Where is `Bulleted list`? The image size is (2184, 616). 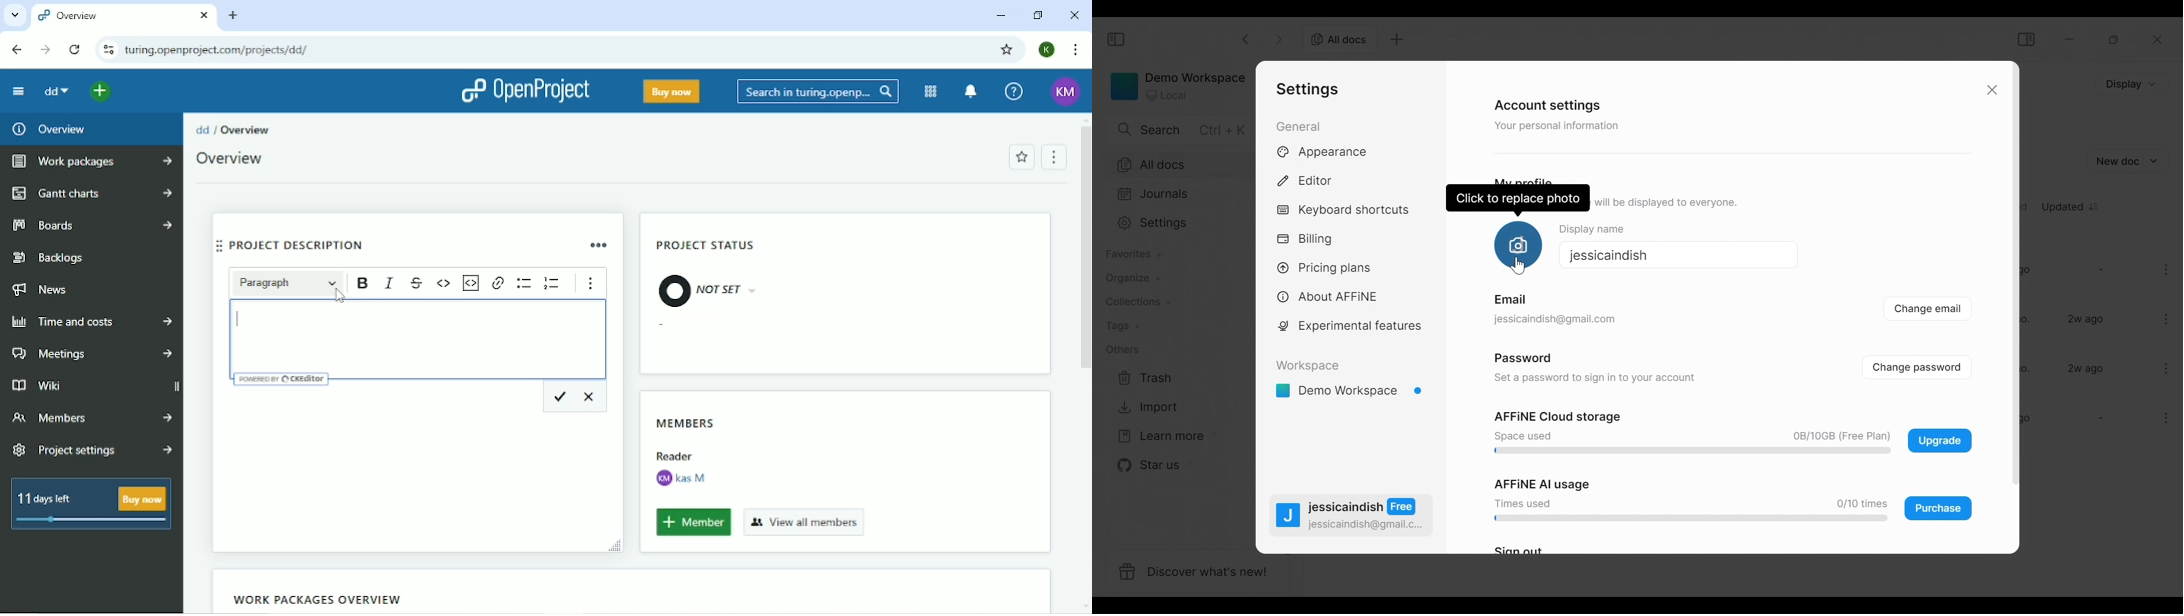
Bulleted list is located at coordinates (524, 283).